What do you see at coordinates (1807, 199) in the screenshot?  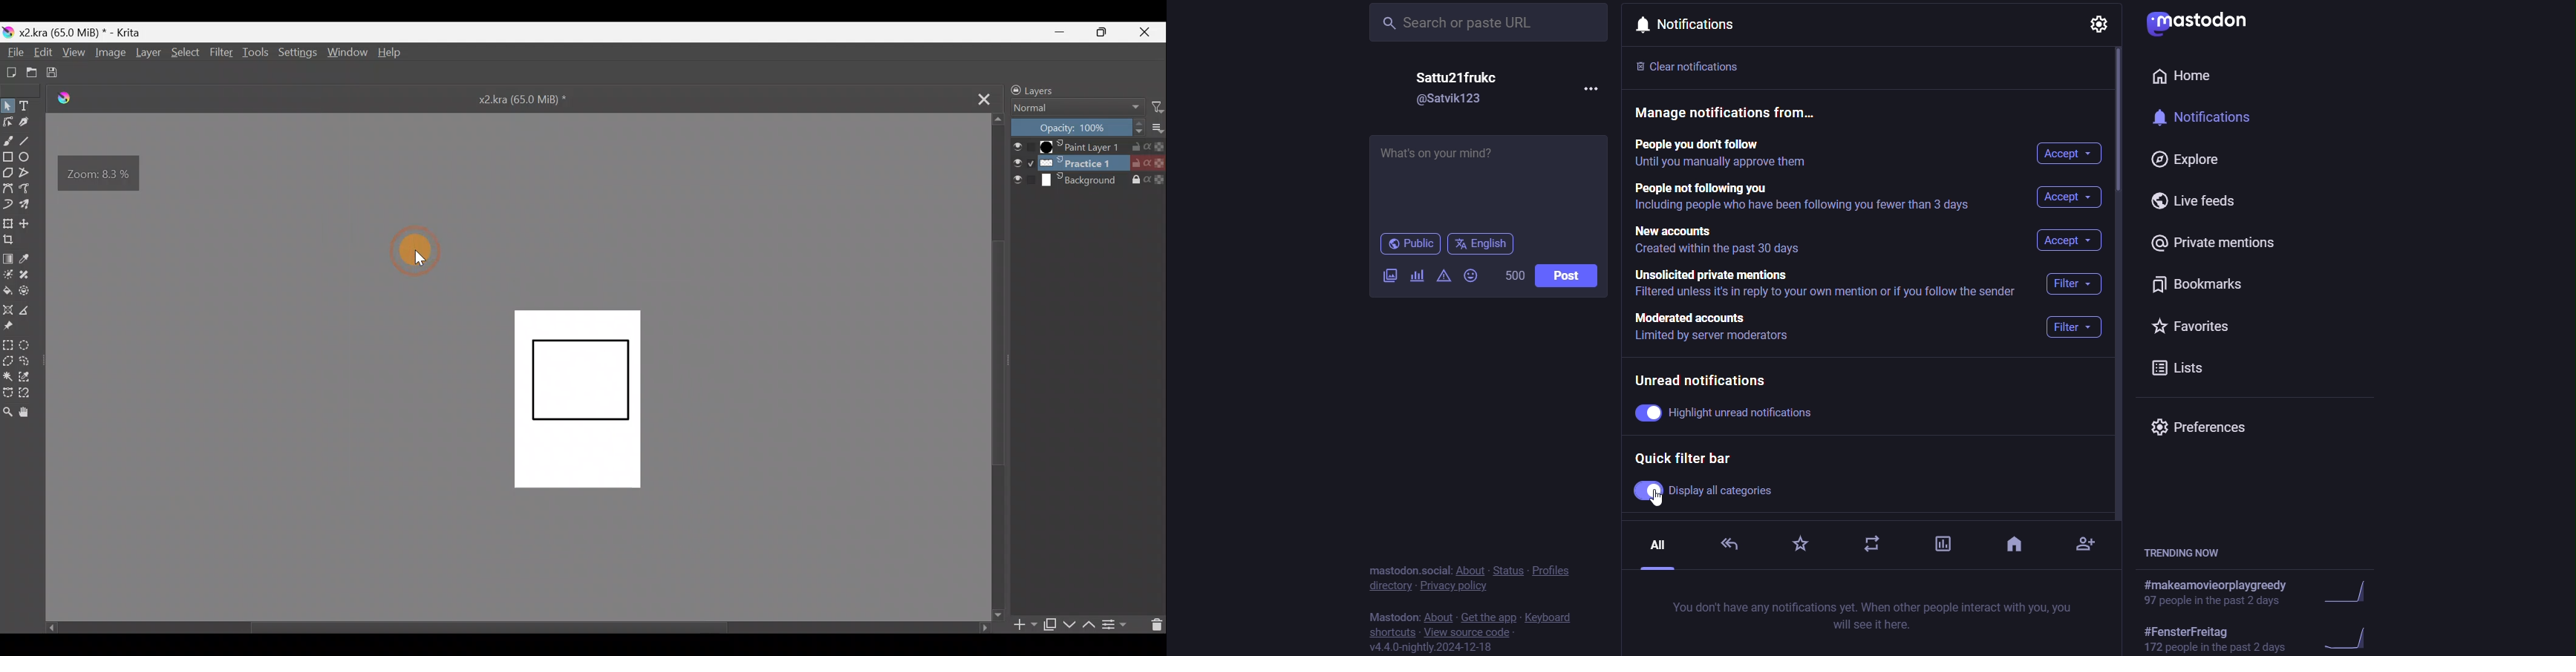 I see `People not following you Including people who have been following you fewer than 3 days` at bounding box center [1807, 199].